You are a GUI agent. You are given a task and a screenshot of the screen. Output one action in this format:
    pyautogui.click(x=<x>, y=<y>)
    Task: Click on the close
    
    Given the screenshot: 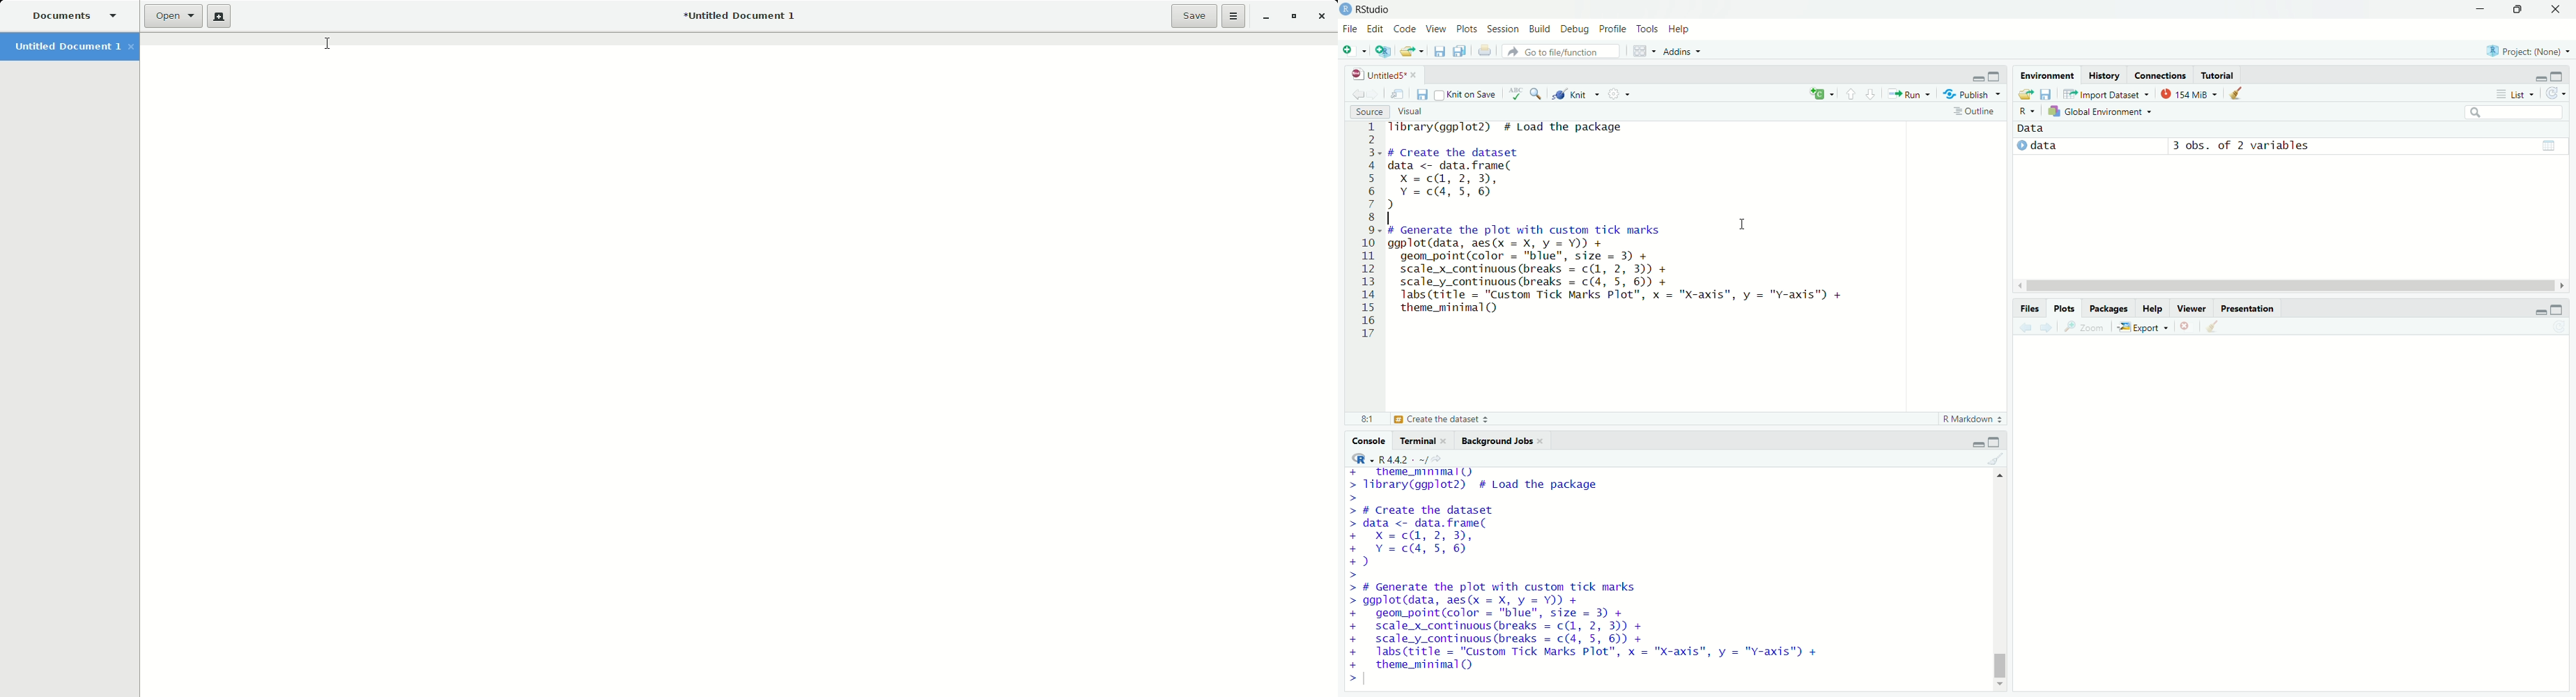 What is the action you would take?
    pyautogui.click(x=1449, y=441)
    